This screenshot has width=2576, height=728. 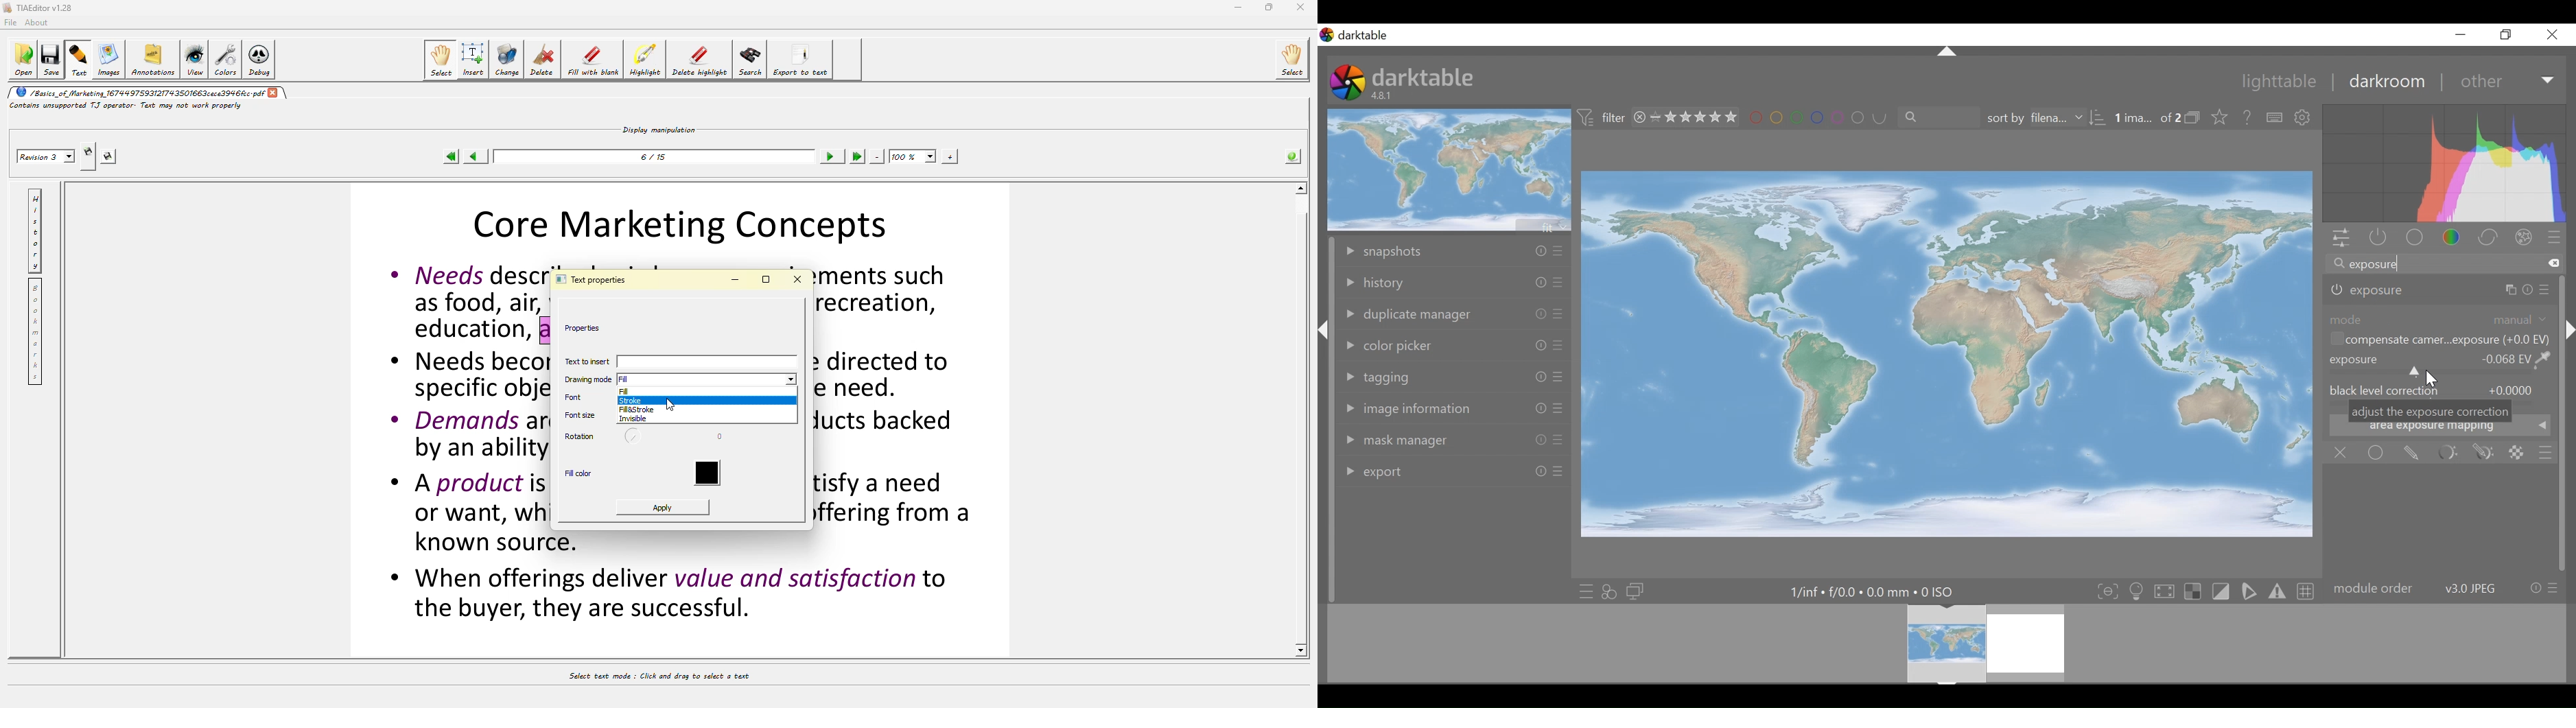 What do you see at coordinates (1870, 592) in the screenshot?
I see `1/inf+f/00xmm*0ISO` at bounding box center [1870, 592].